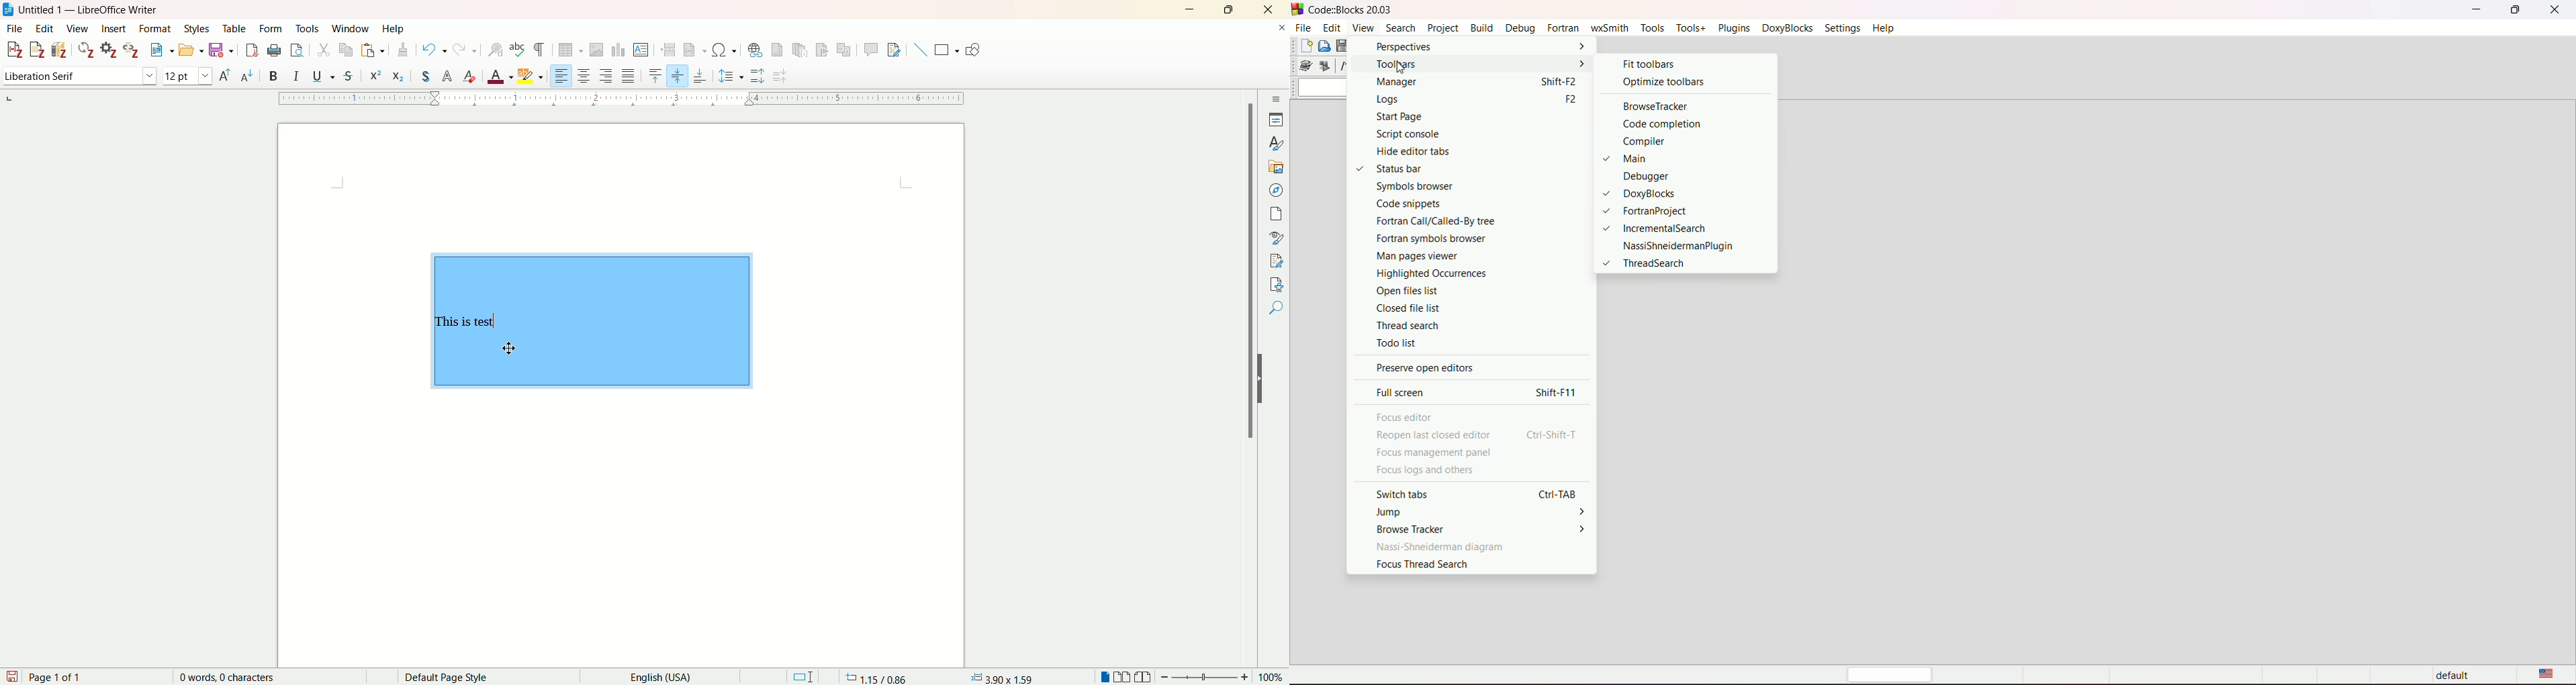  I want to click on redo, so click(464, 49).